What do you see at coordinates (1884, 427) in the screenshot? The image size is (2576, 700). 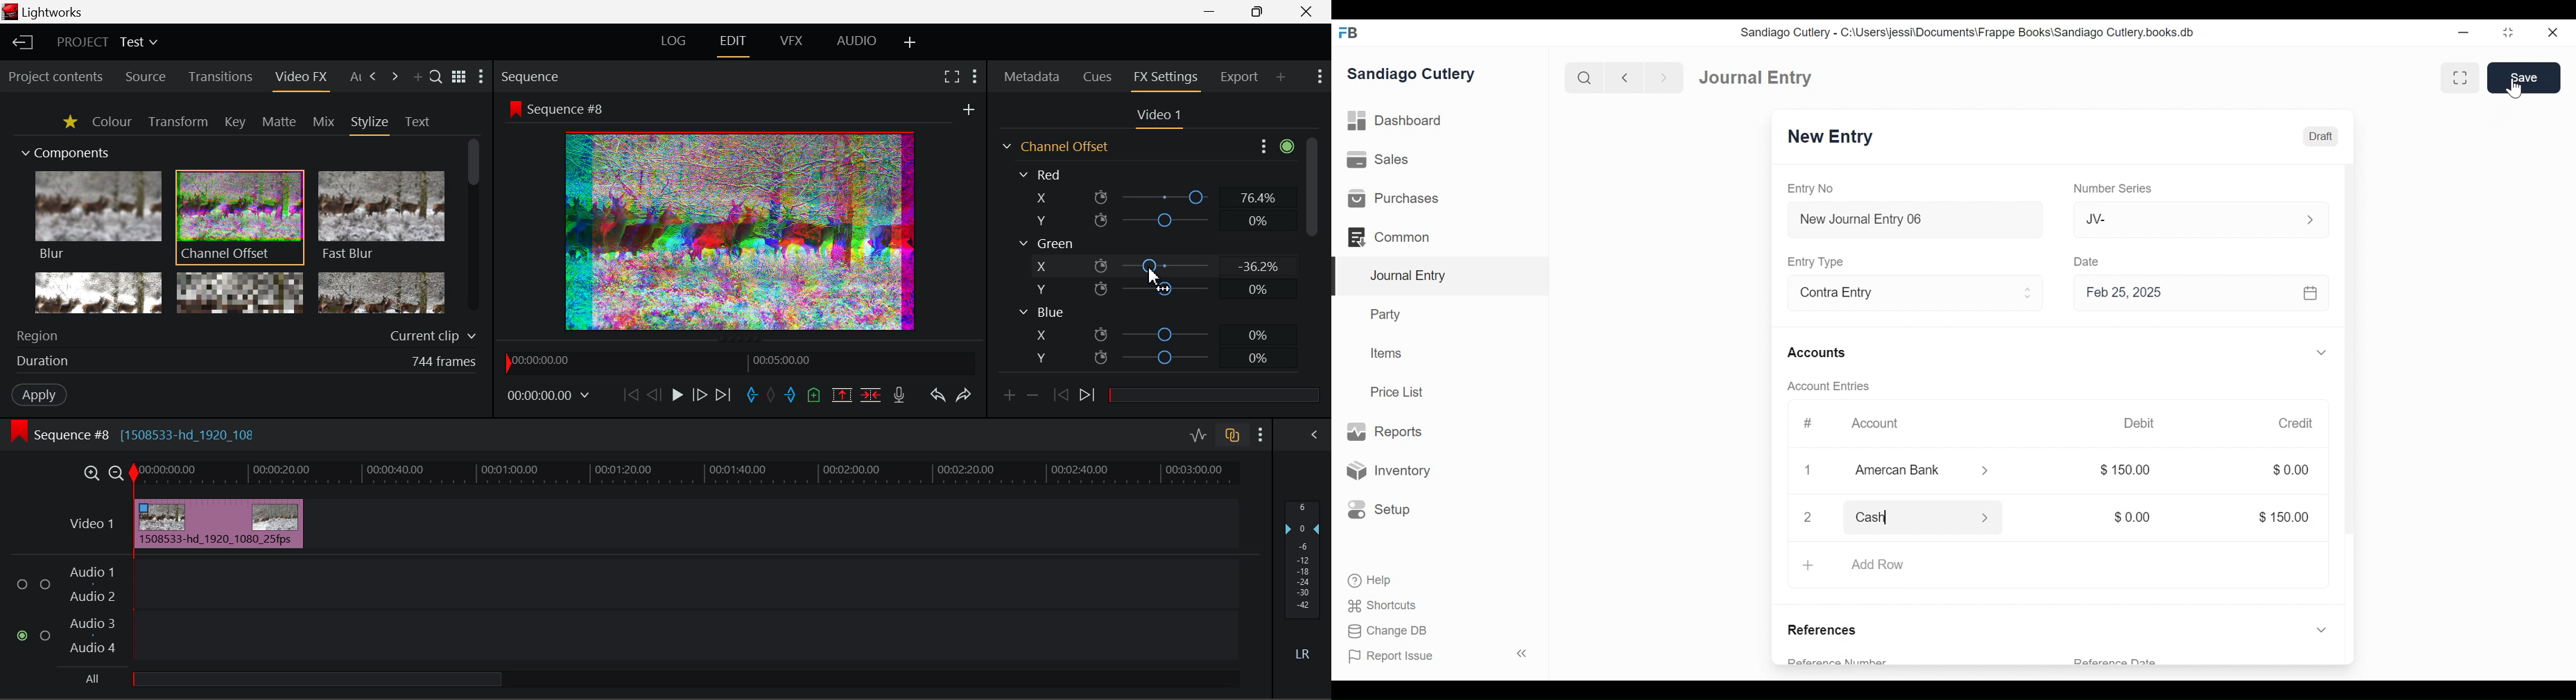 I see `Account` at bounding box center [1884, 427].